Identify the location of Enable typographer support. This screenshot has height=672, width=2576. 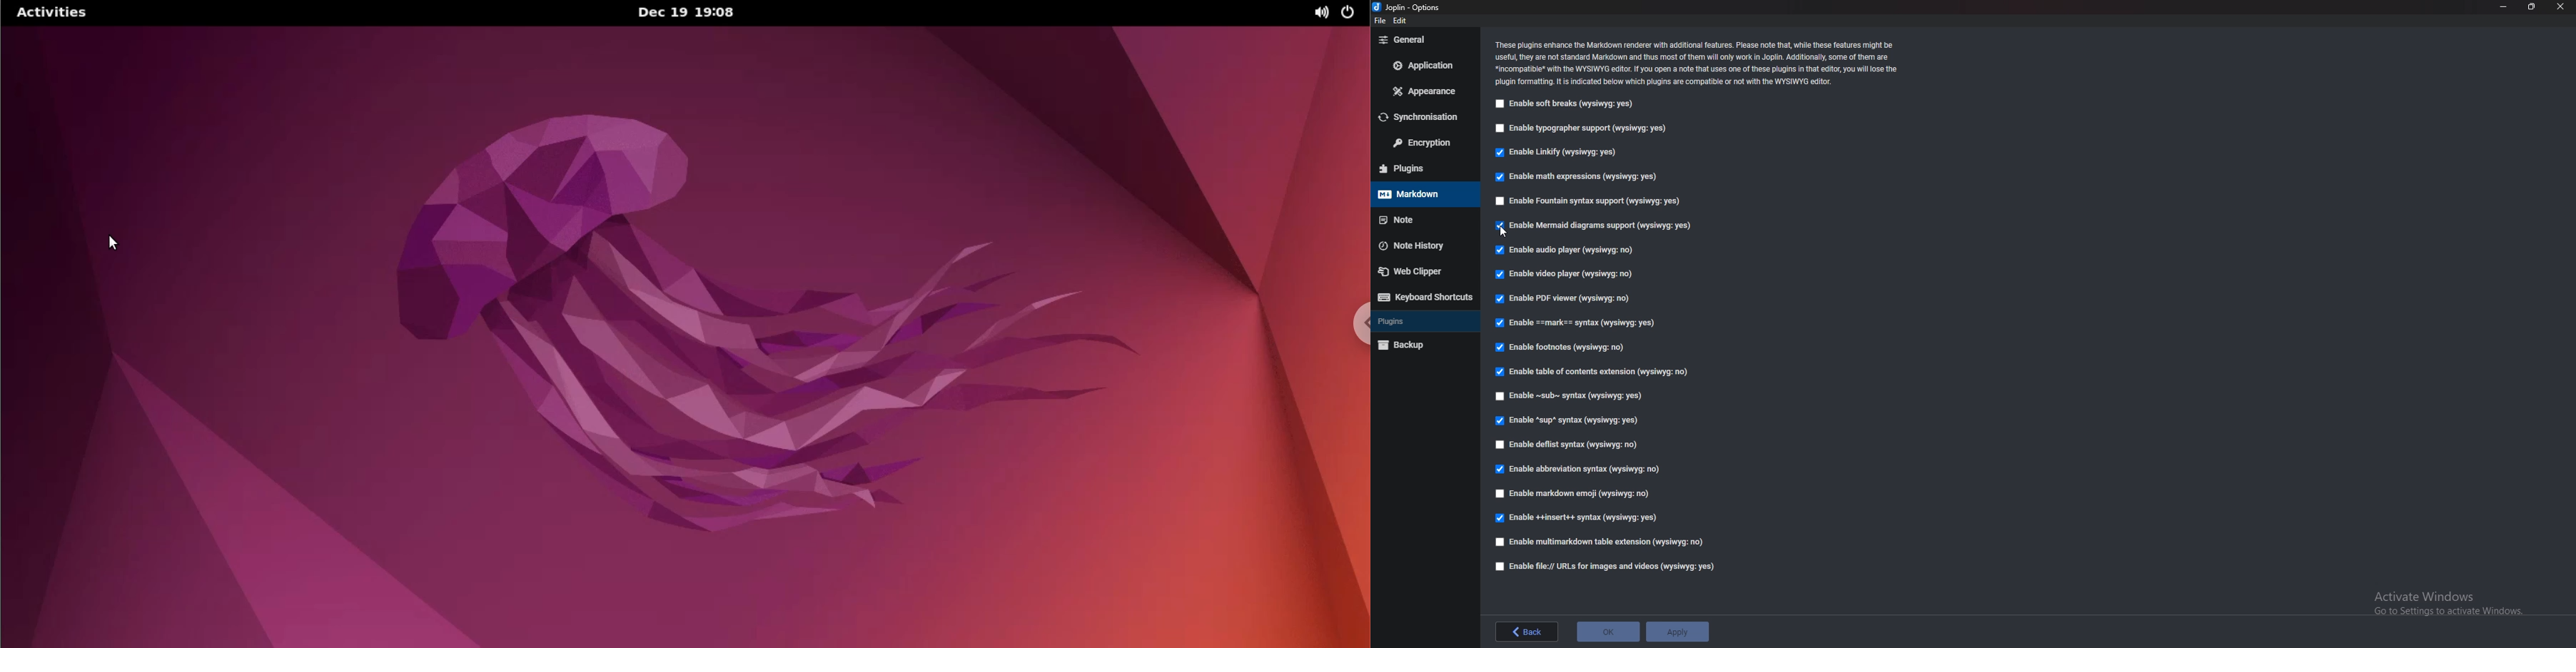
(1593, 127).